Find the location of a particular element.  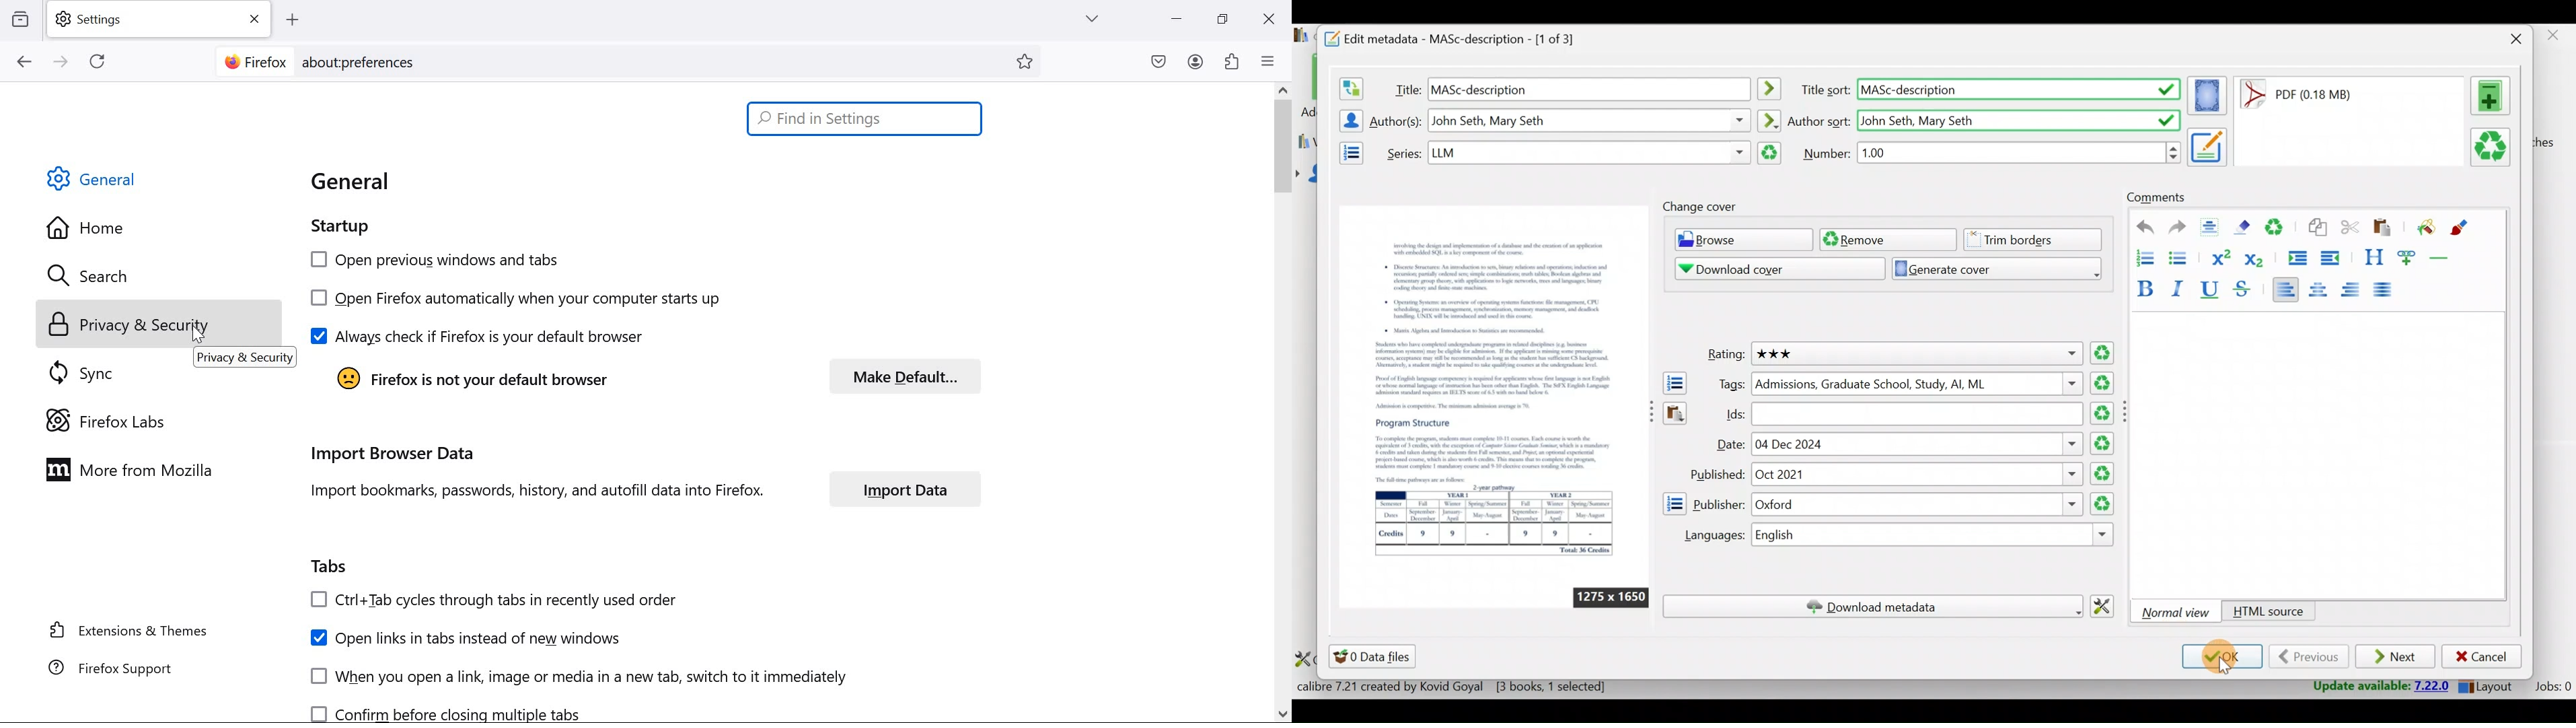

Copy is located at coordinates (2317, 228).